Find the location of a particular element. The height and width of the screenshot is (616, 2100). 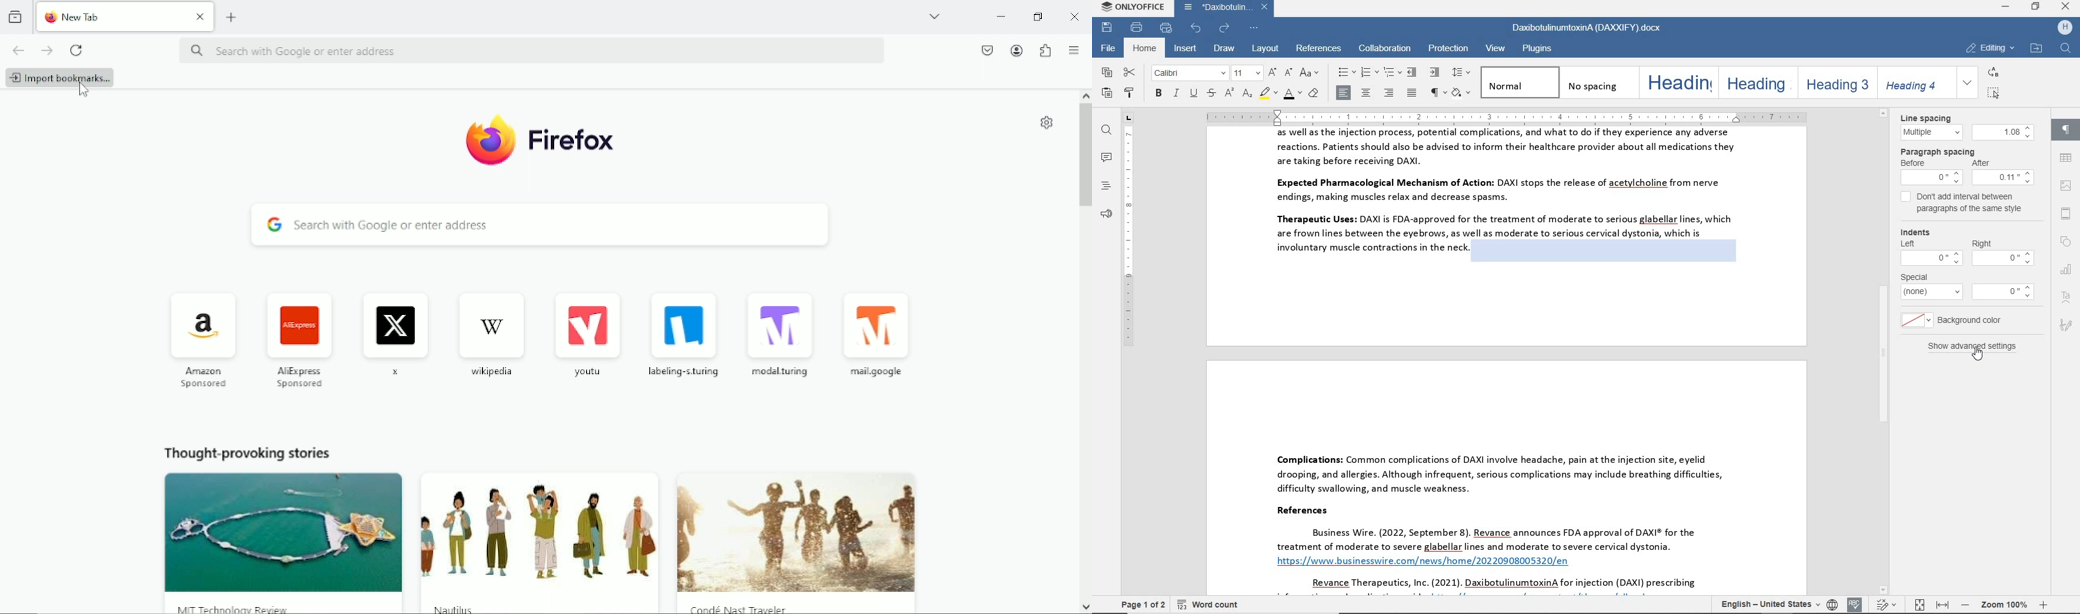

select all is located at coordinates (1994, 92).